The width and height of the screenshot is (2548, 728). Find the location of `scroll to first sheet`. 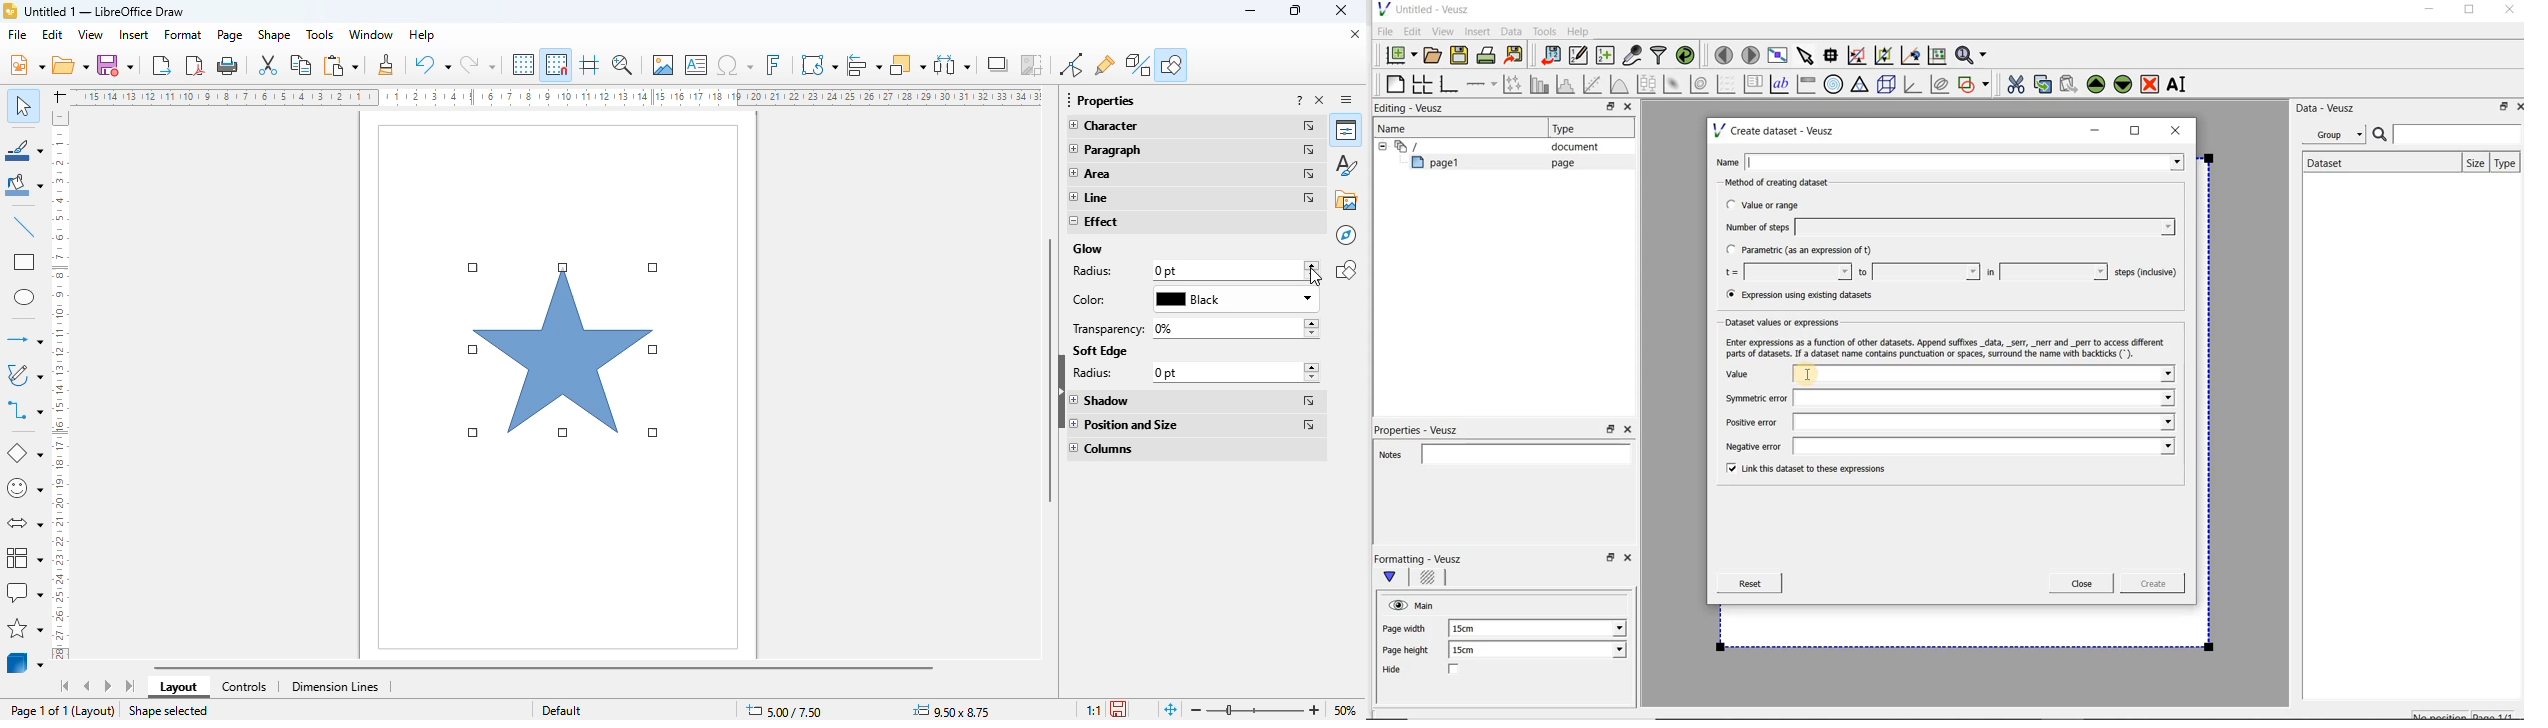

scroll to first sheet is located at coordinates (64, 686).